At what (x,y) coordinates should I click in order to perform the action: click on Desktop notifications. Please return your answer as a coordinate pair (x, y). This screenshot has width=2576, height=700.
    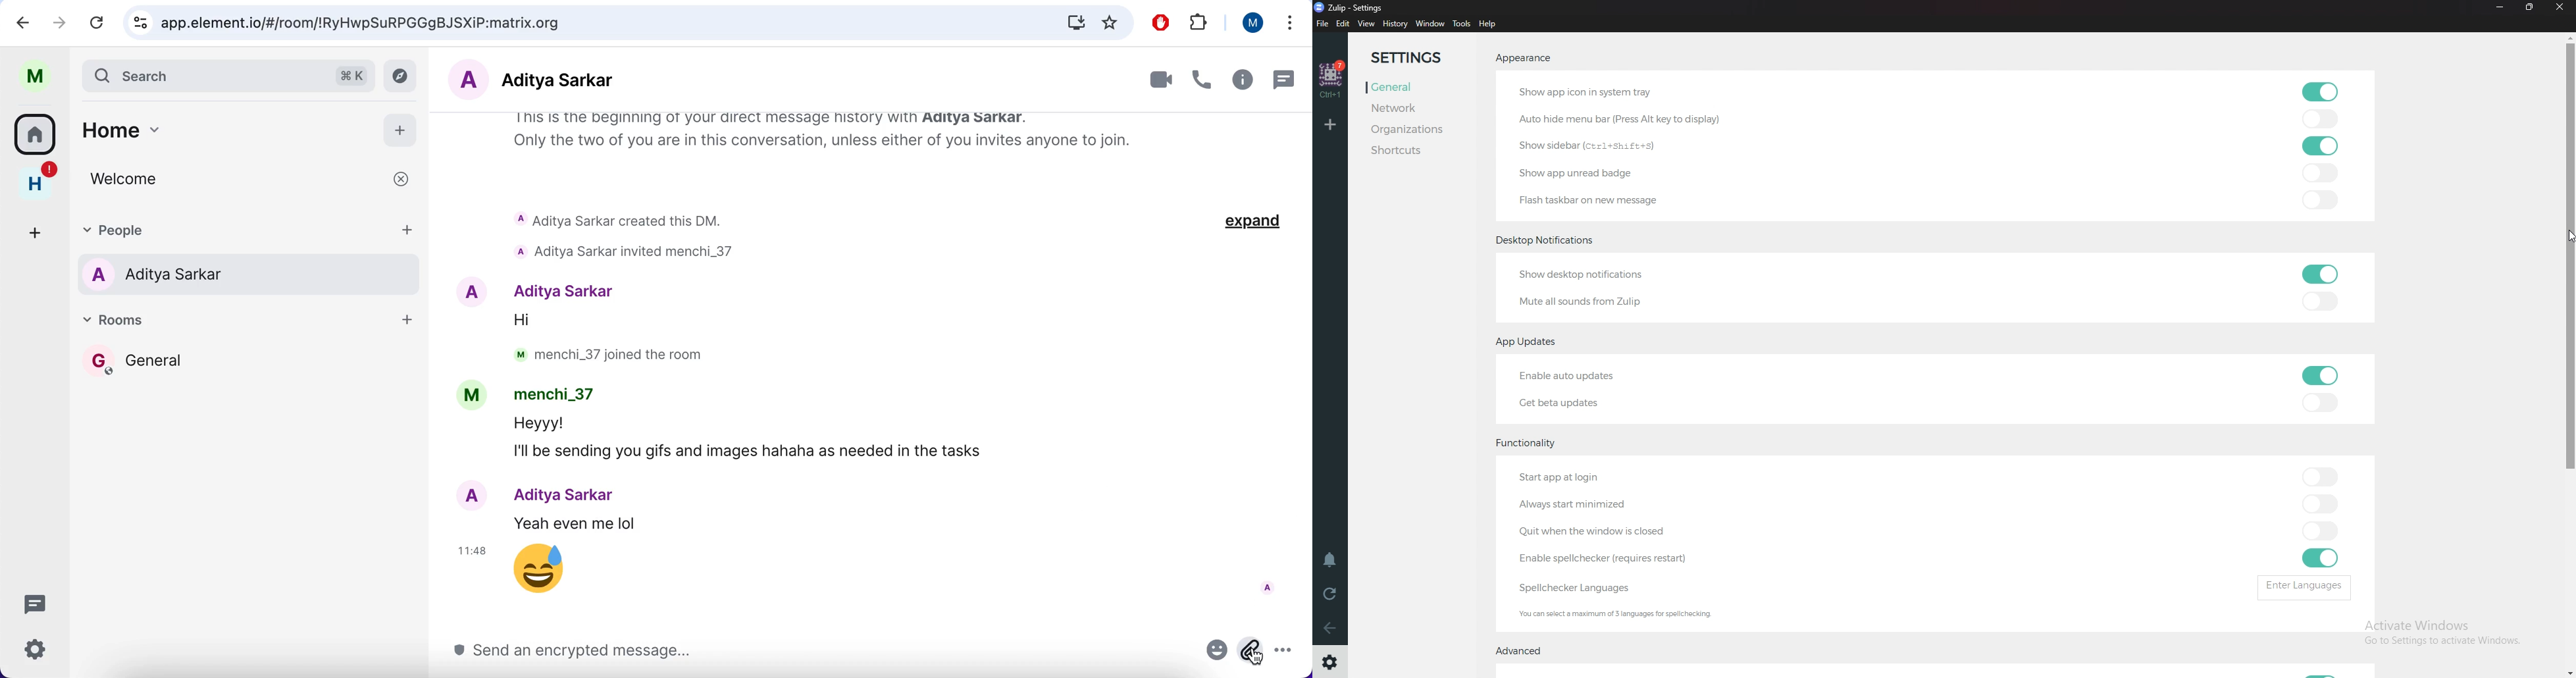
    Looking at the image, I should click on (1547, 242).